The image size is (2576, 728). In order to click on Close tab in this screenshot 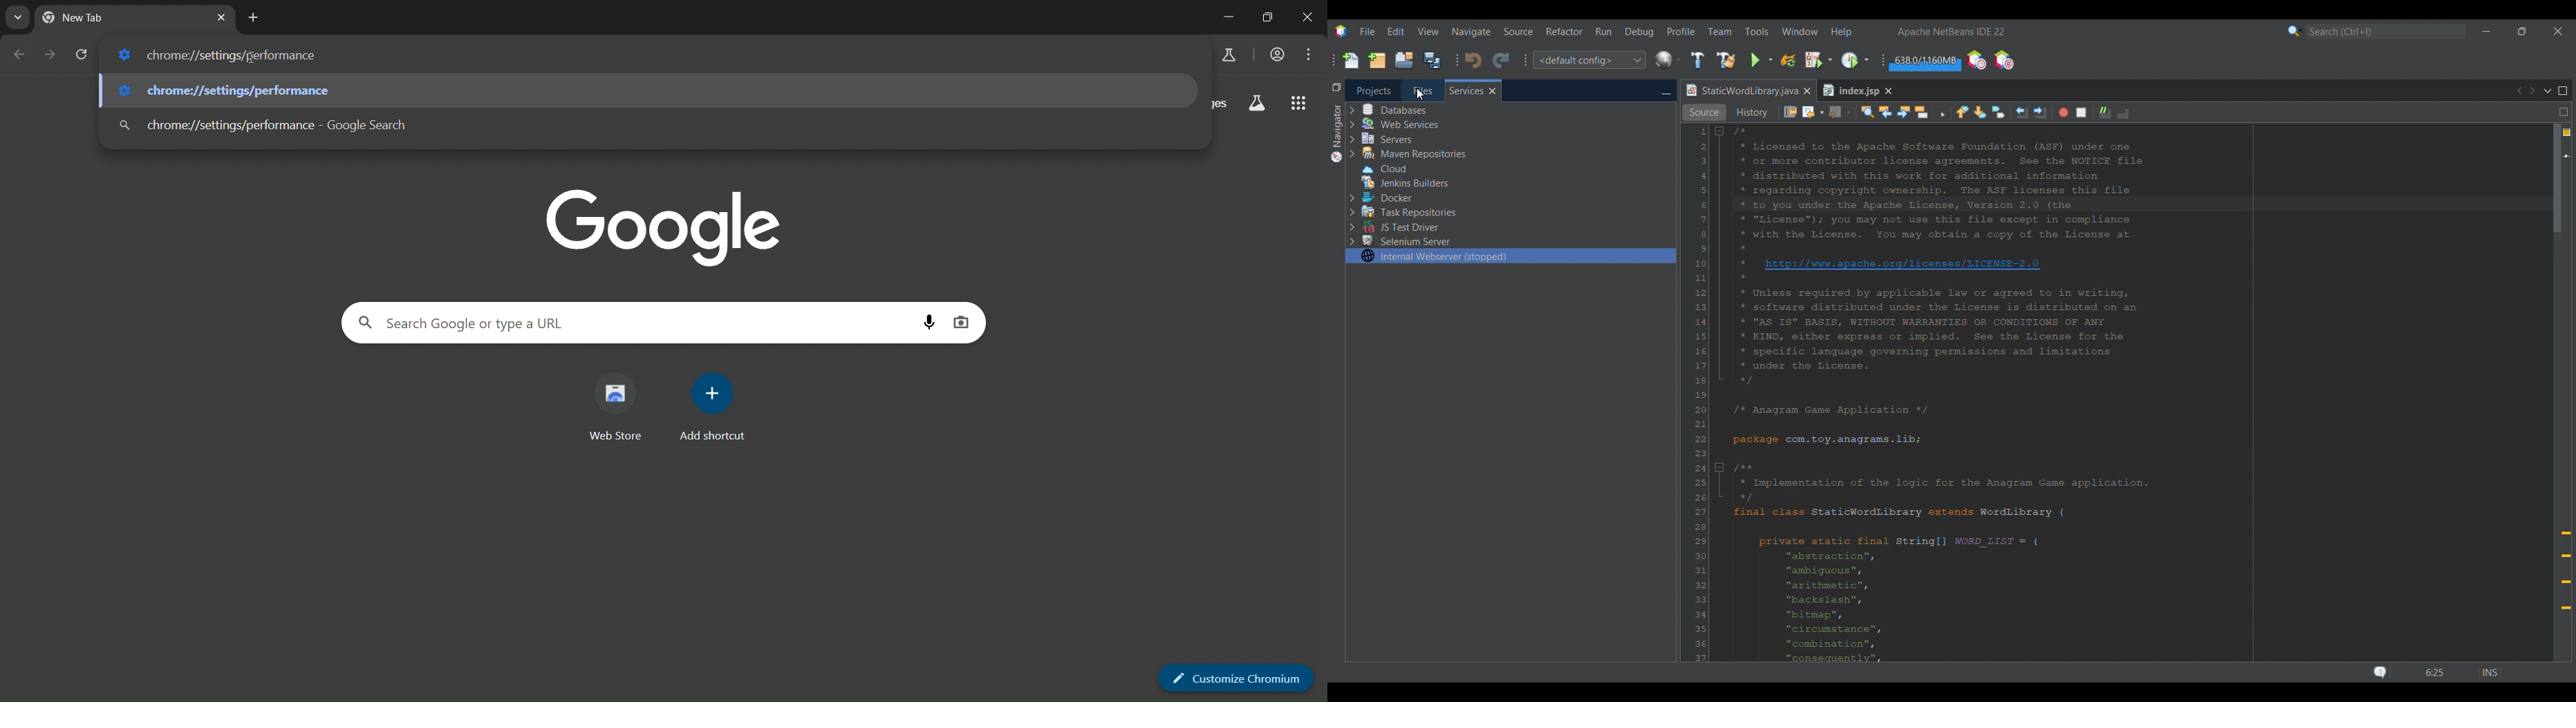, I will do `click(1807, 91)`.